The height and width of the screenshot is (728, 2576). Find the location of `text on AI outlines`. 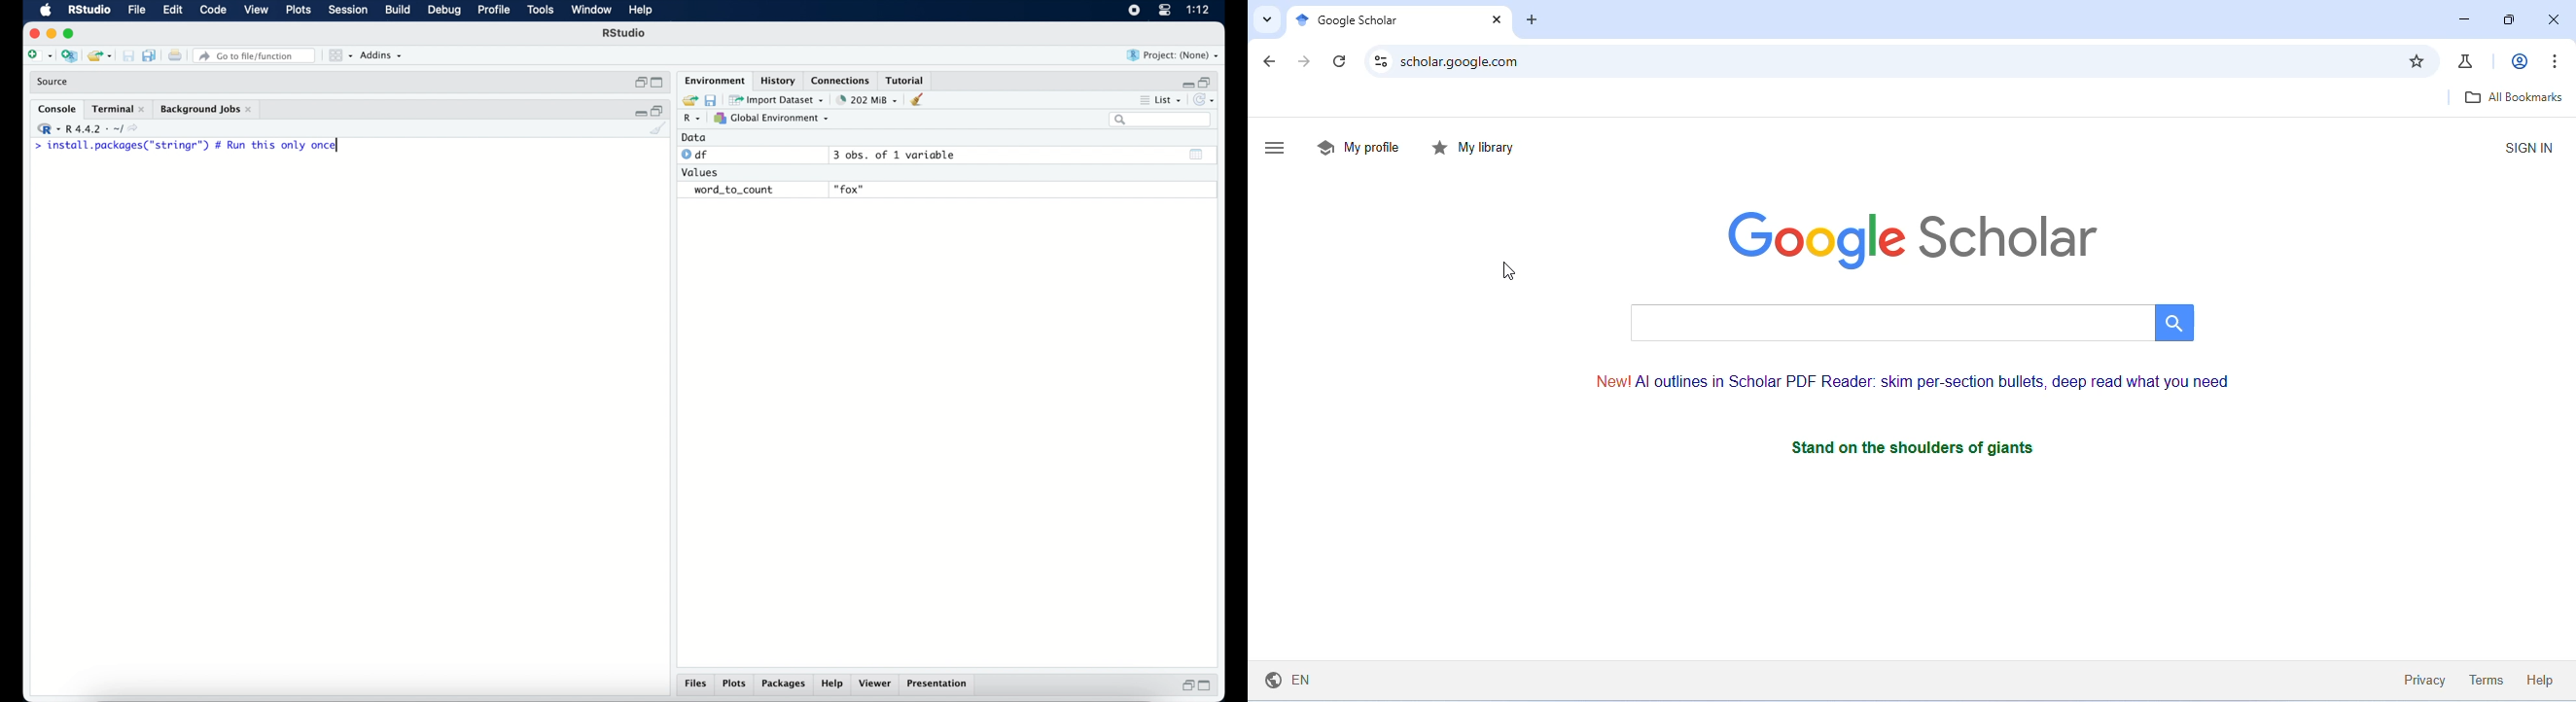

text on AI outlines is located at coordinates (1921, 381).